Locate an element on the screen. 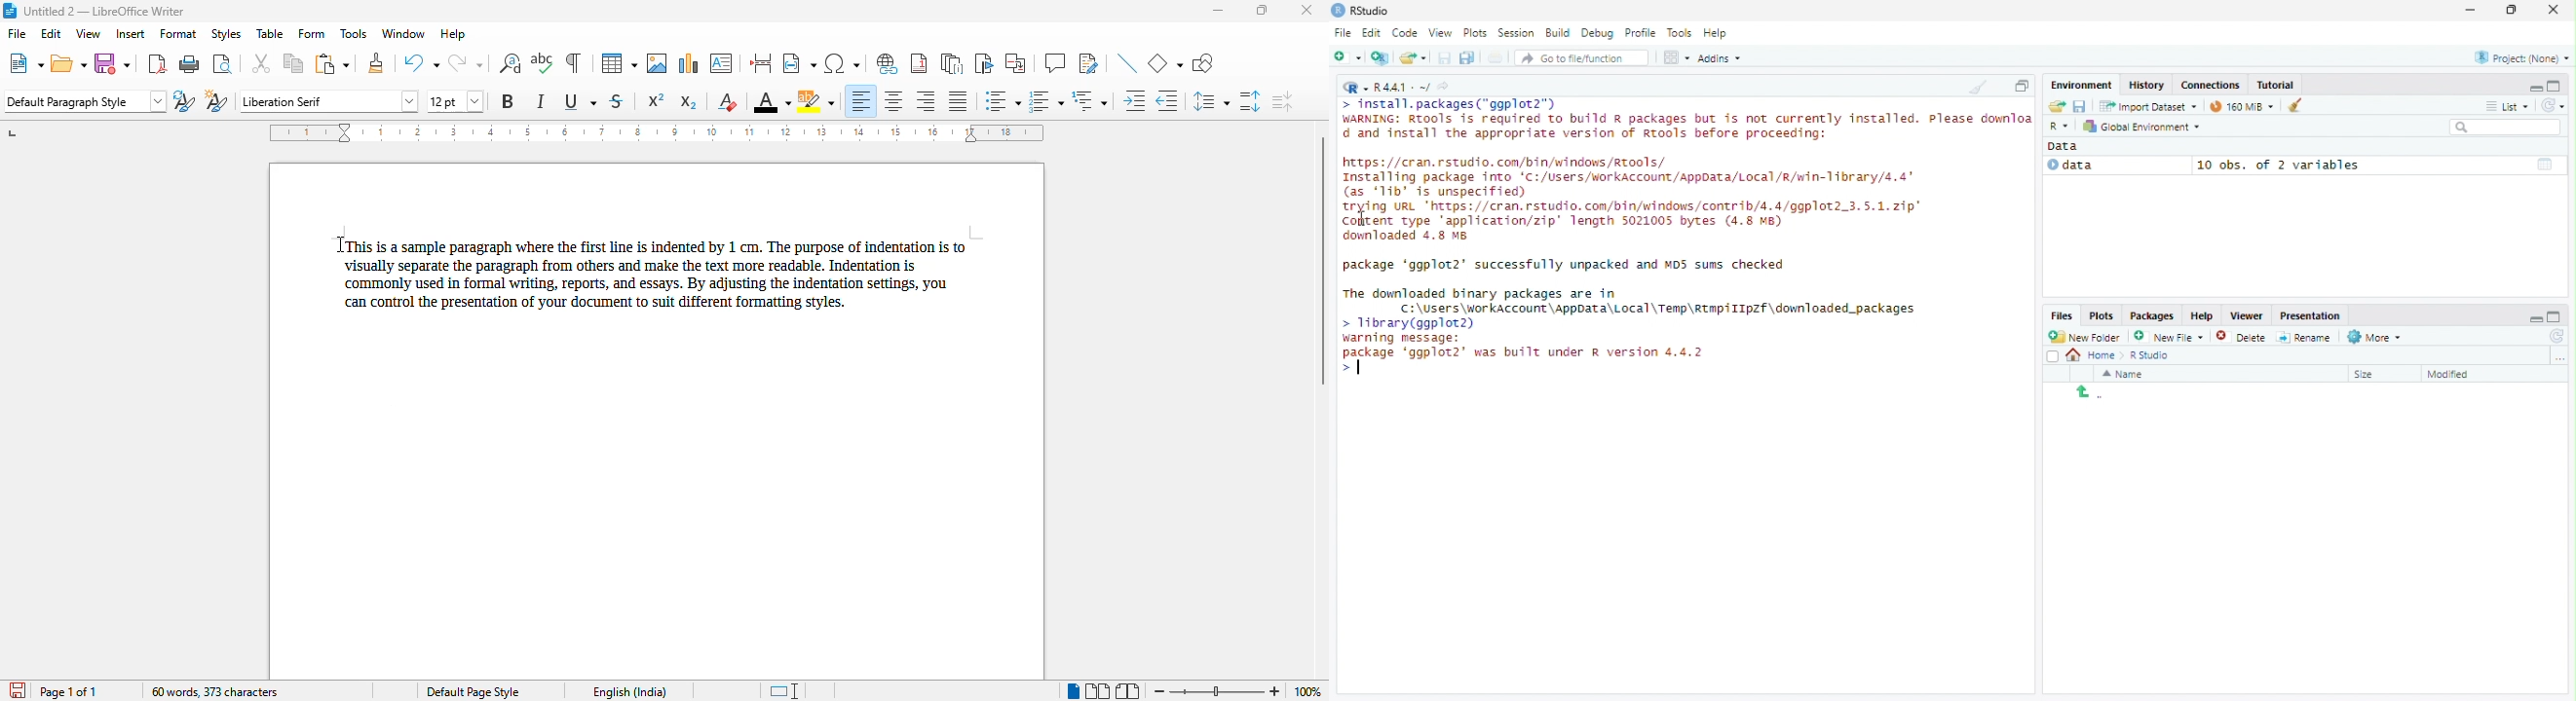 This screenshot has width=2576, height=728. Logo is located at coordinates (1338, 11).